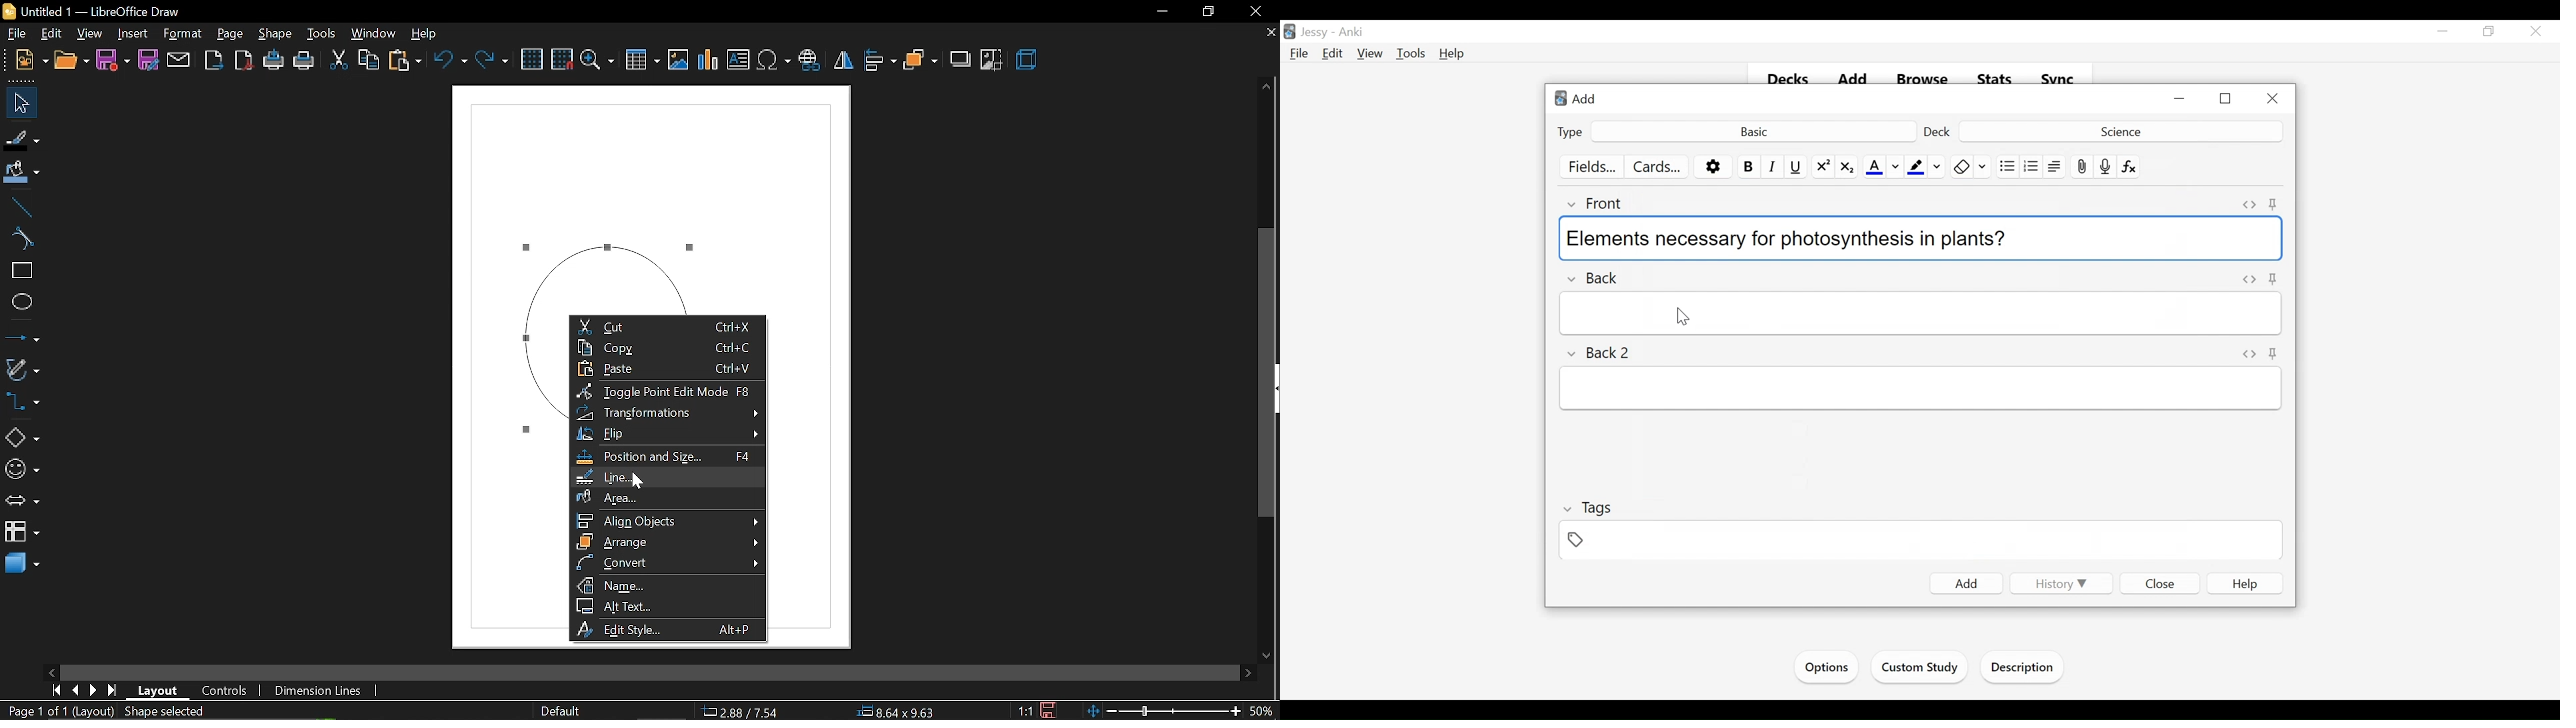 The height and width of the screenshot is (728, 2576). What do you see at coordinates (617, 195) in the screenshot?
I see `Diagram` at bounding box center [617, 195].